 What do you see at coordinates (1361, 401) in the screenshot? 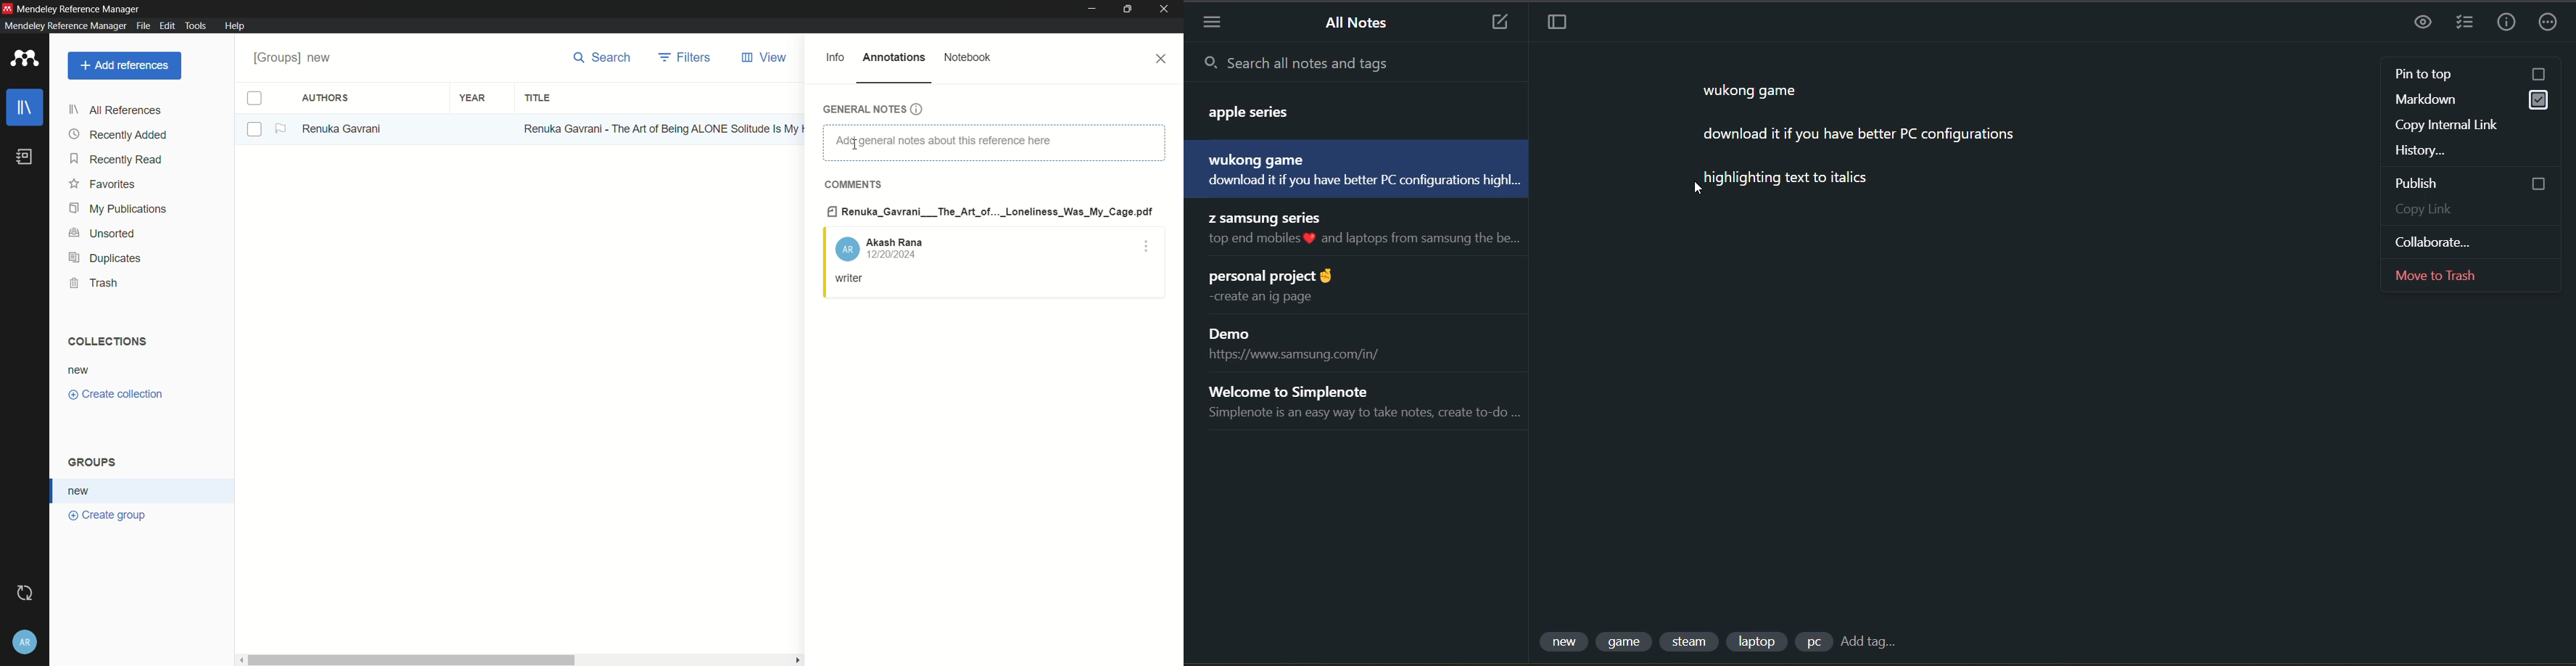
I see `note title and preview` at bounding box center [1361, 401].